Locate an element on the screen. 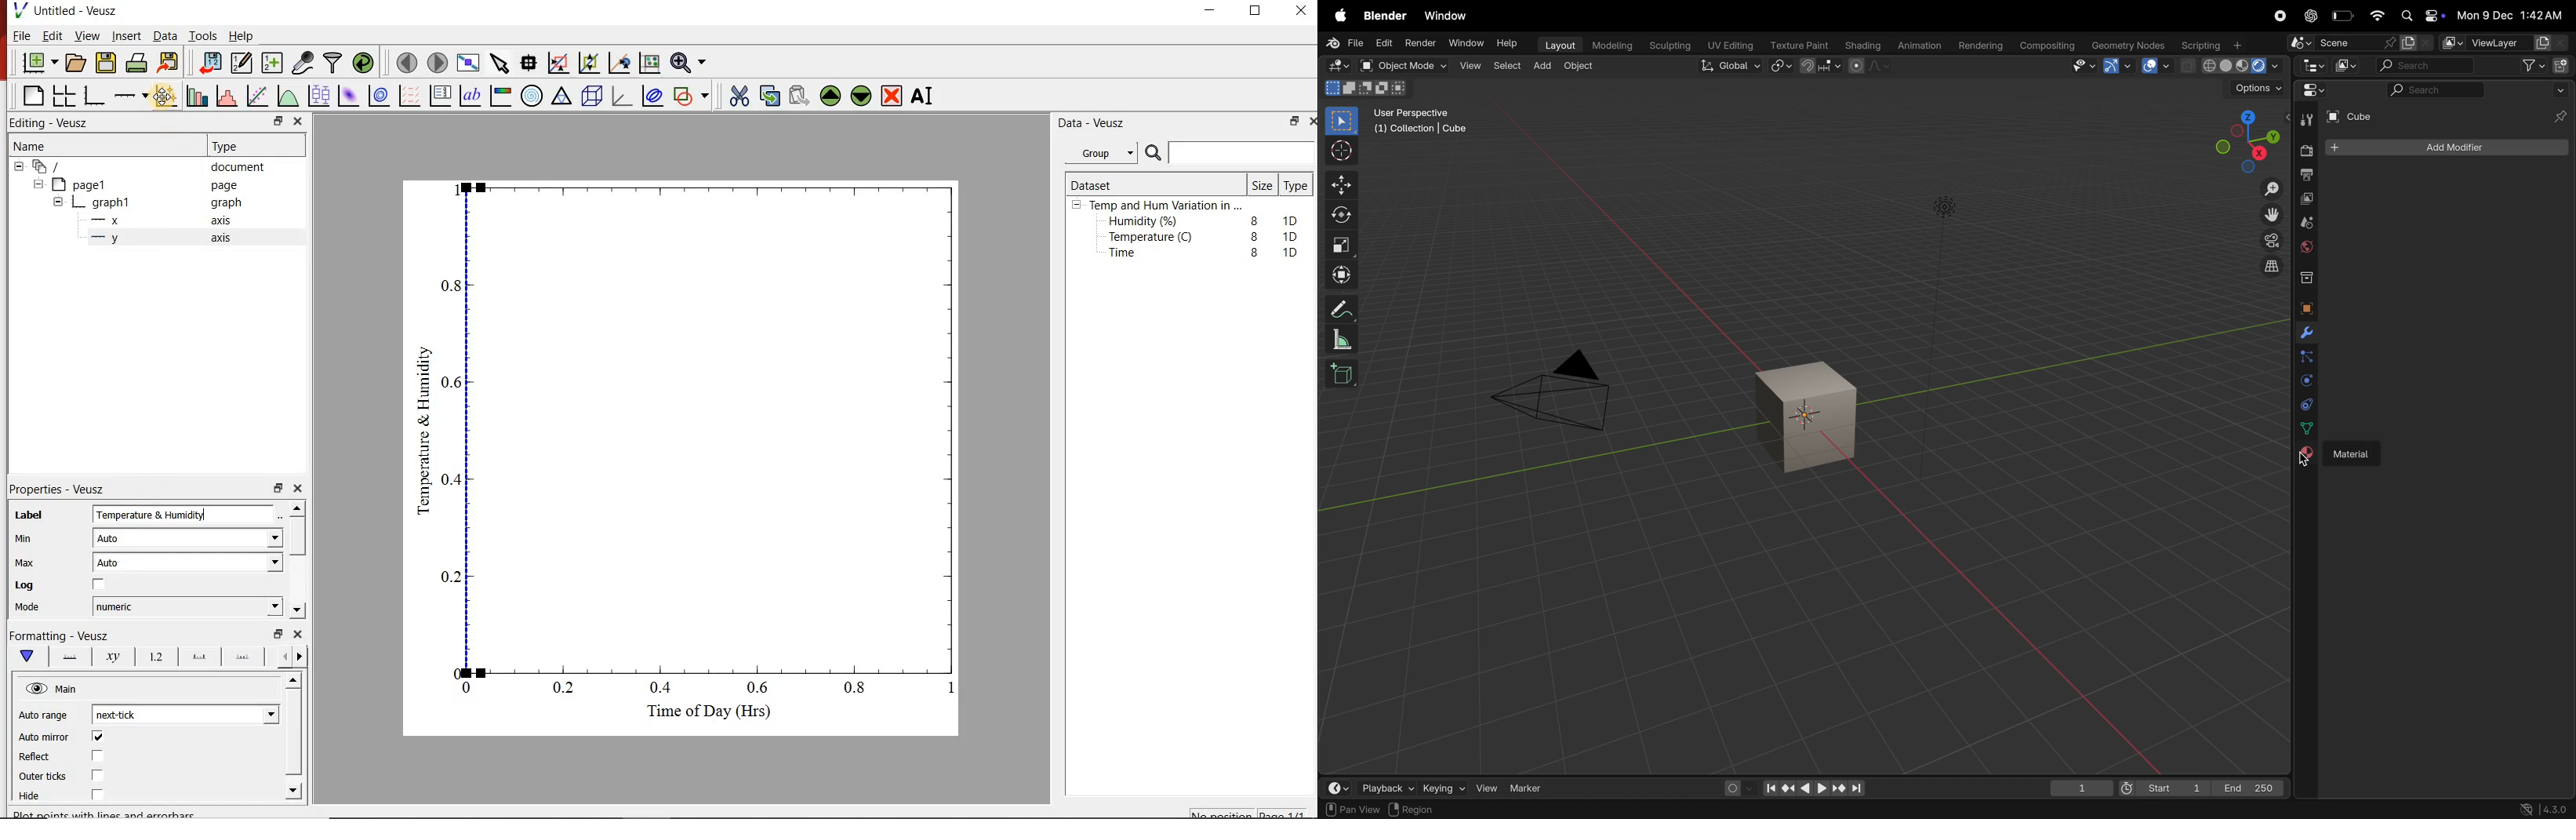  copy the selected widget is located at coordinates (769, 96).